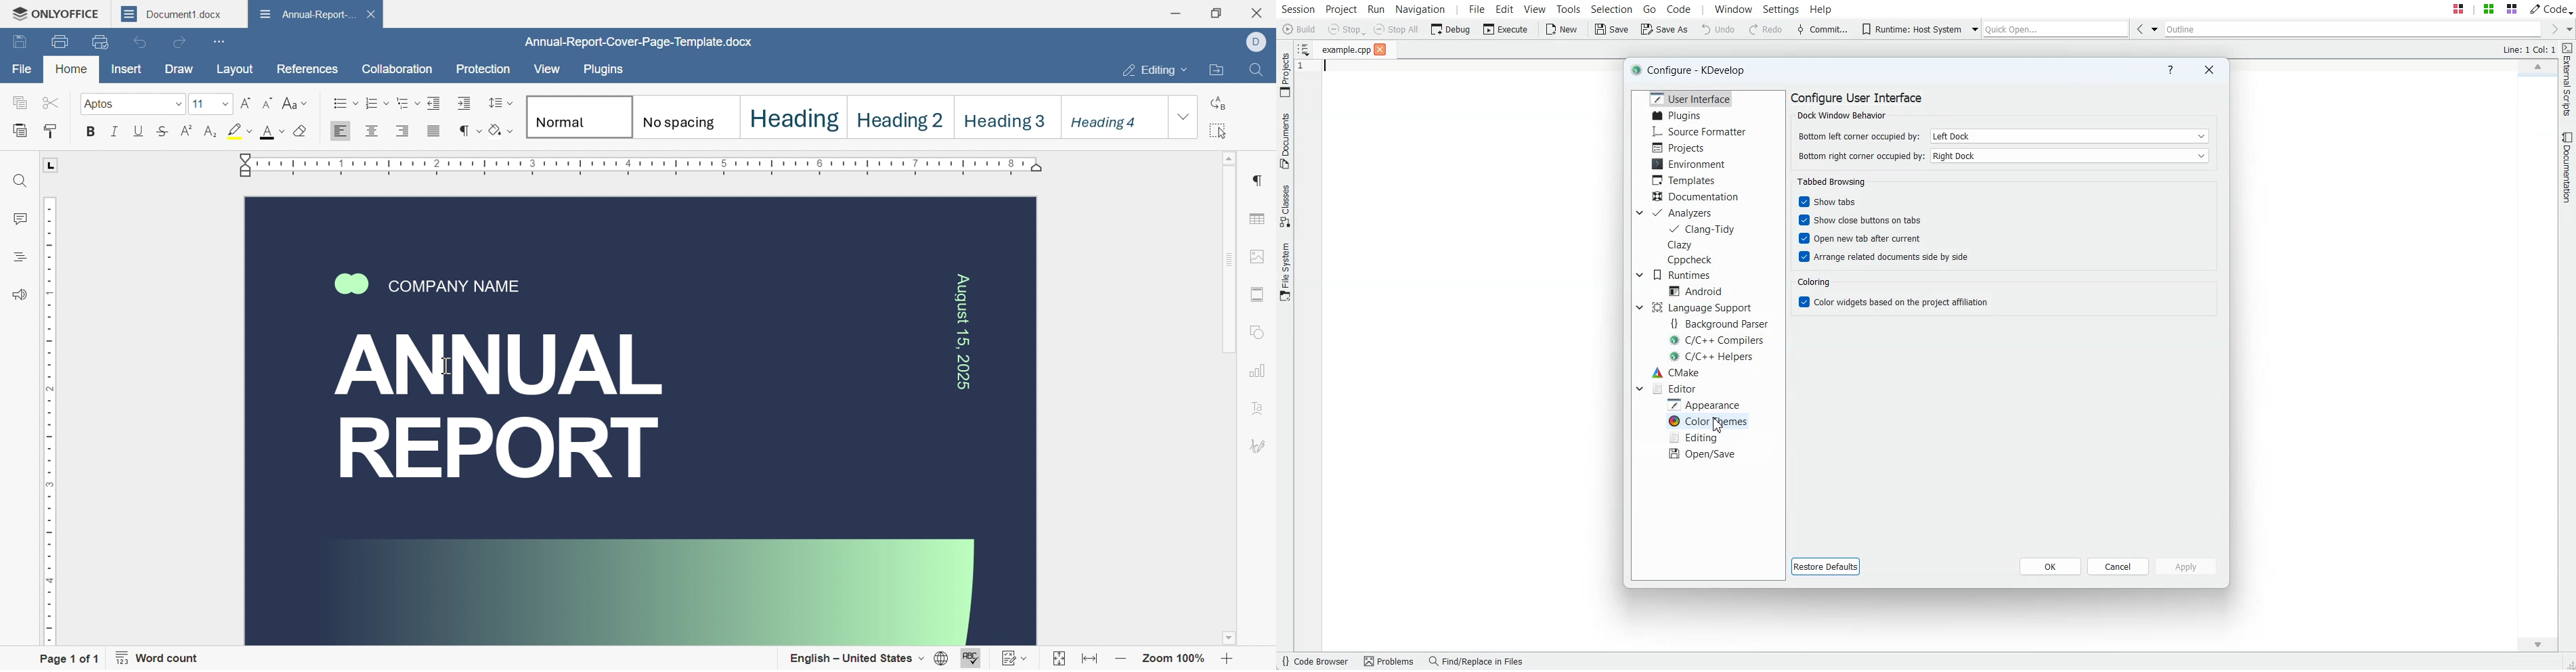  What do you see at coordinates (1184, 118) in the screenshot?
I see `drop down` at bounding box center [1184, 118].